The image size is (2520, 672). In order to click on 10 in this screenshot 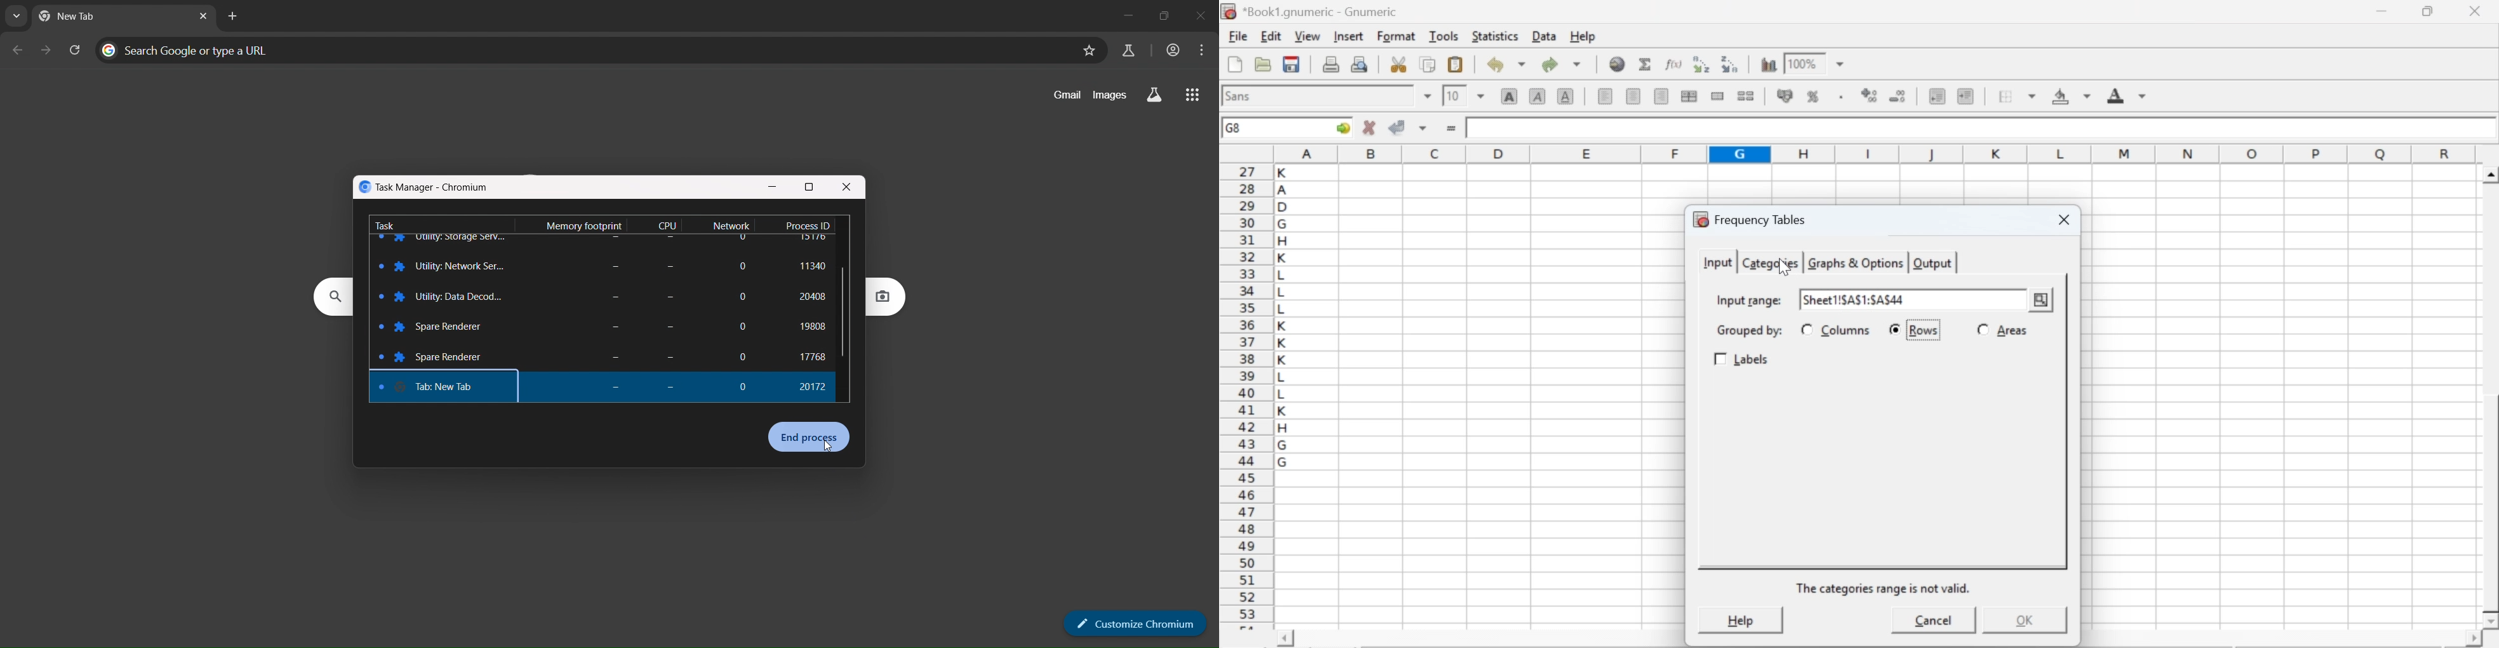, I will do `click(1454, 96)`.